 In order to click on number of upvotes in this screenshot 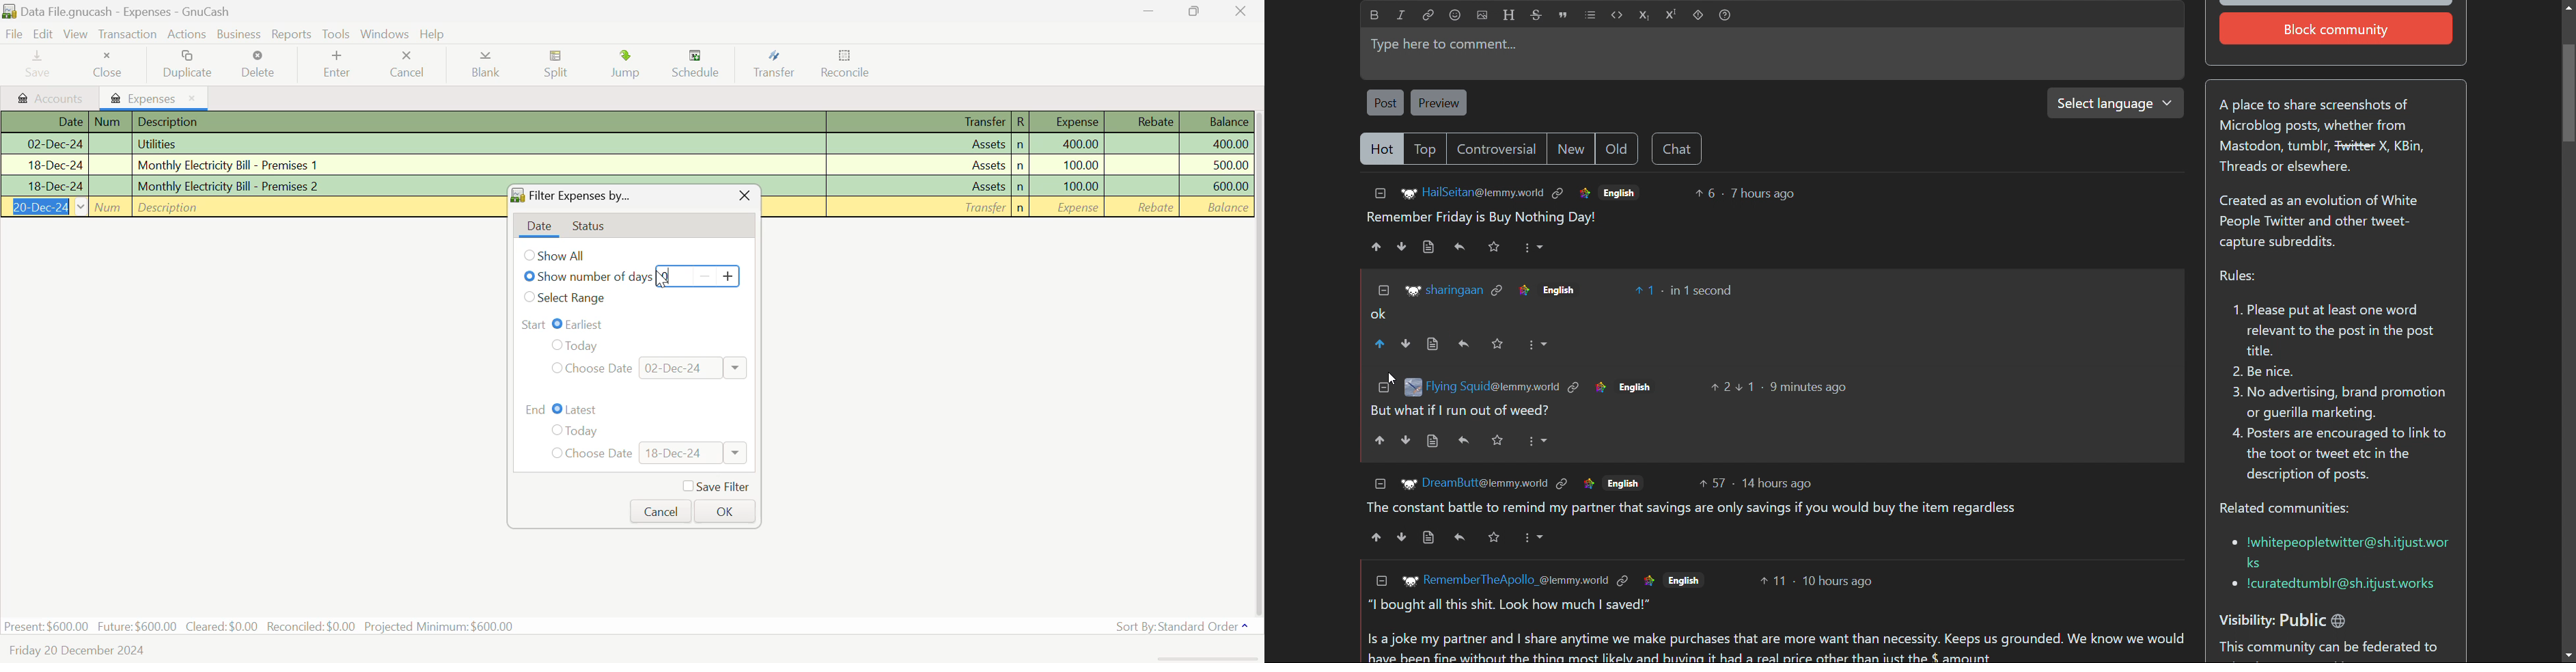, I will do `click(1775, 584)`.